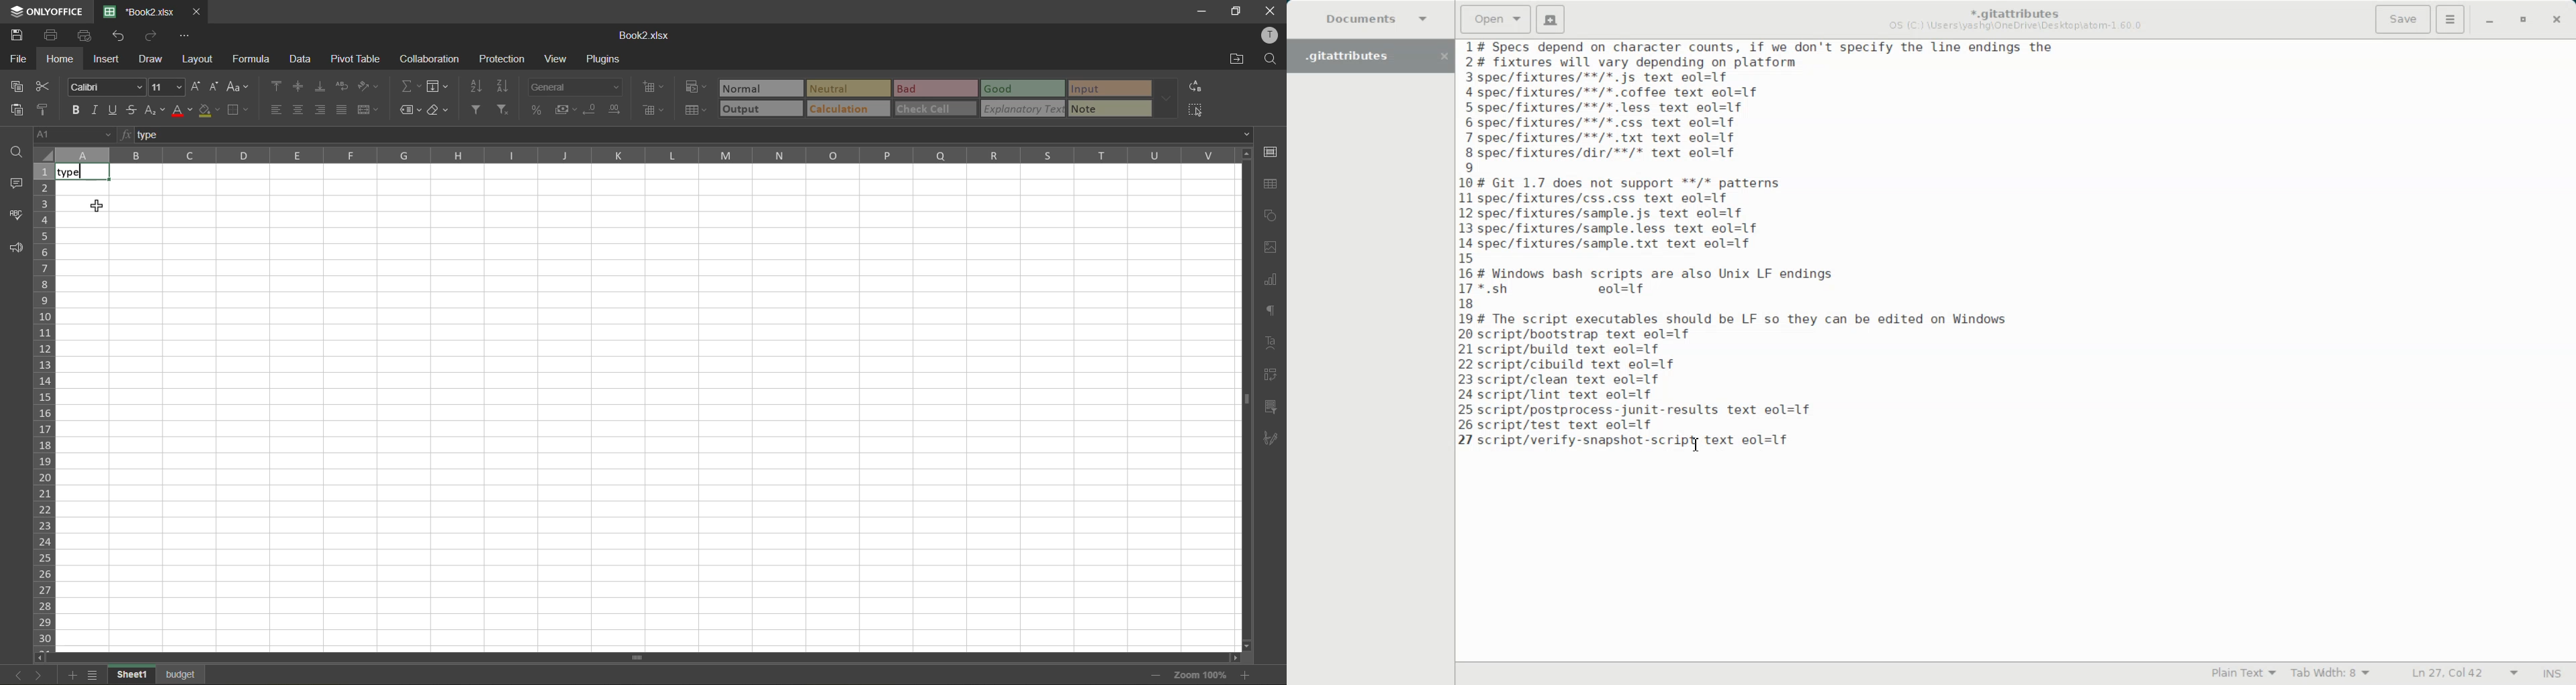 This screenshot has height=700, width=2576. Describe the element at coordinates (15, 186) in the screenshot. I see `comments` at that location.